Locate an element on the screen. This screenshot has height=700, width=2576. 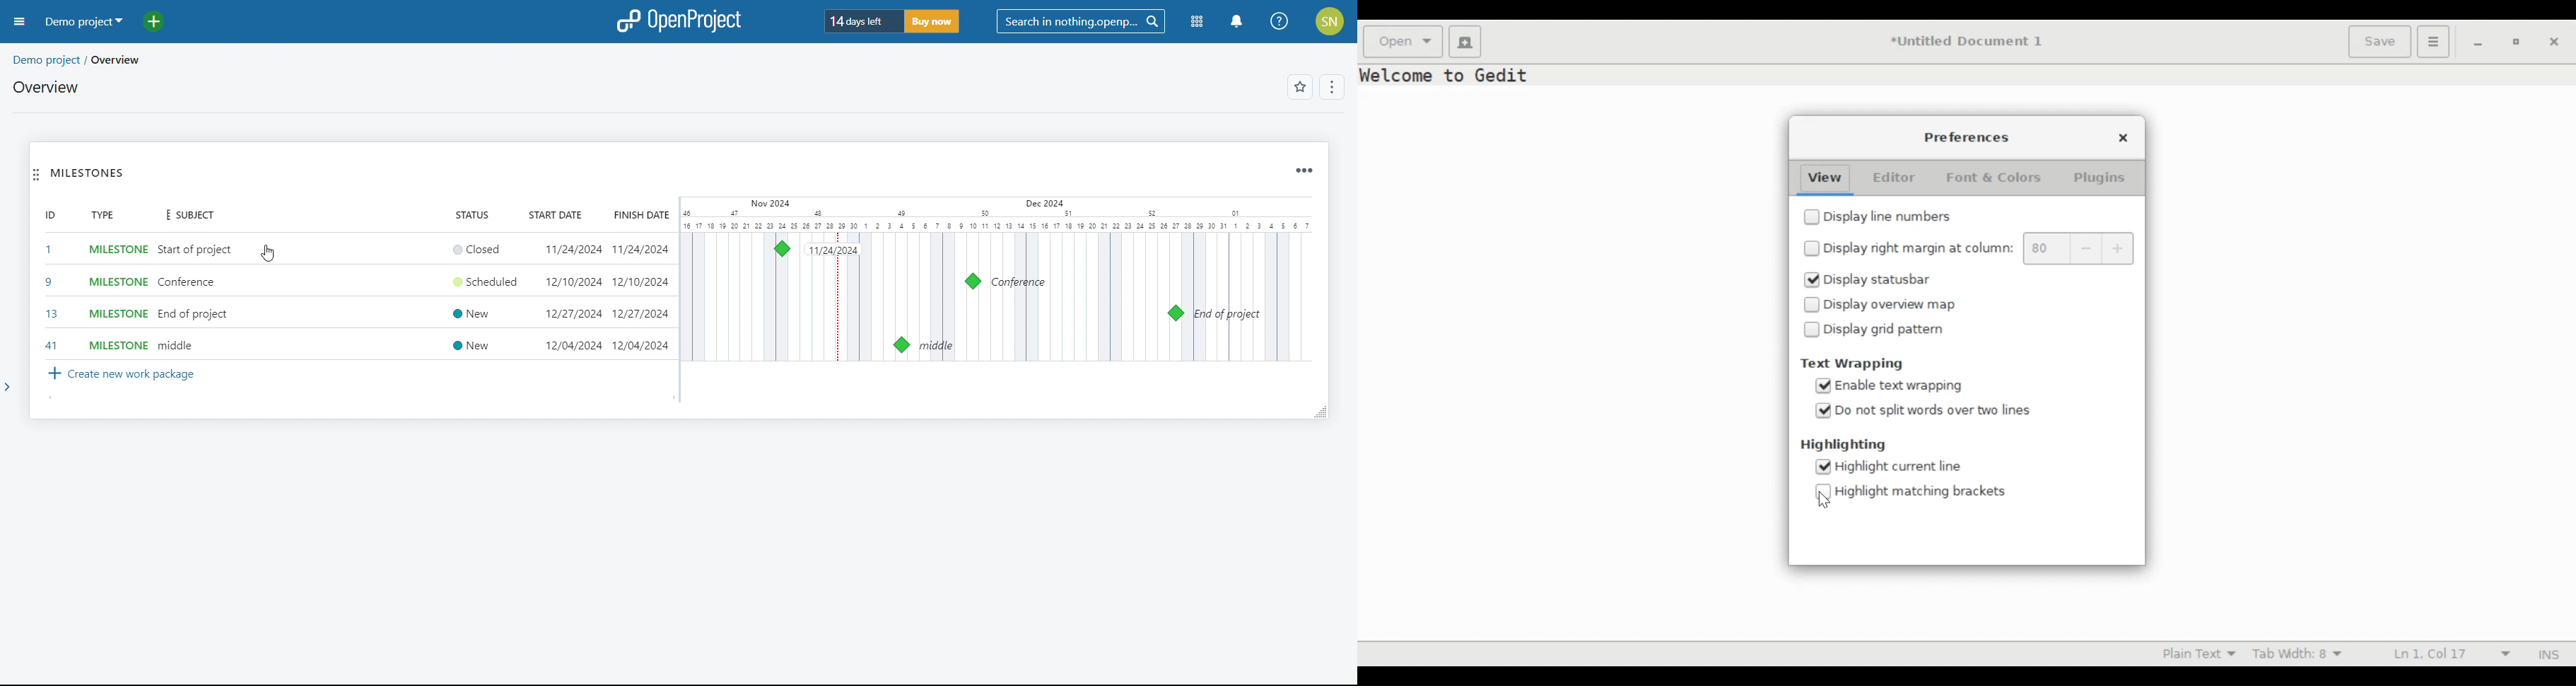
9 is located at coordinates (47, 279).